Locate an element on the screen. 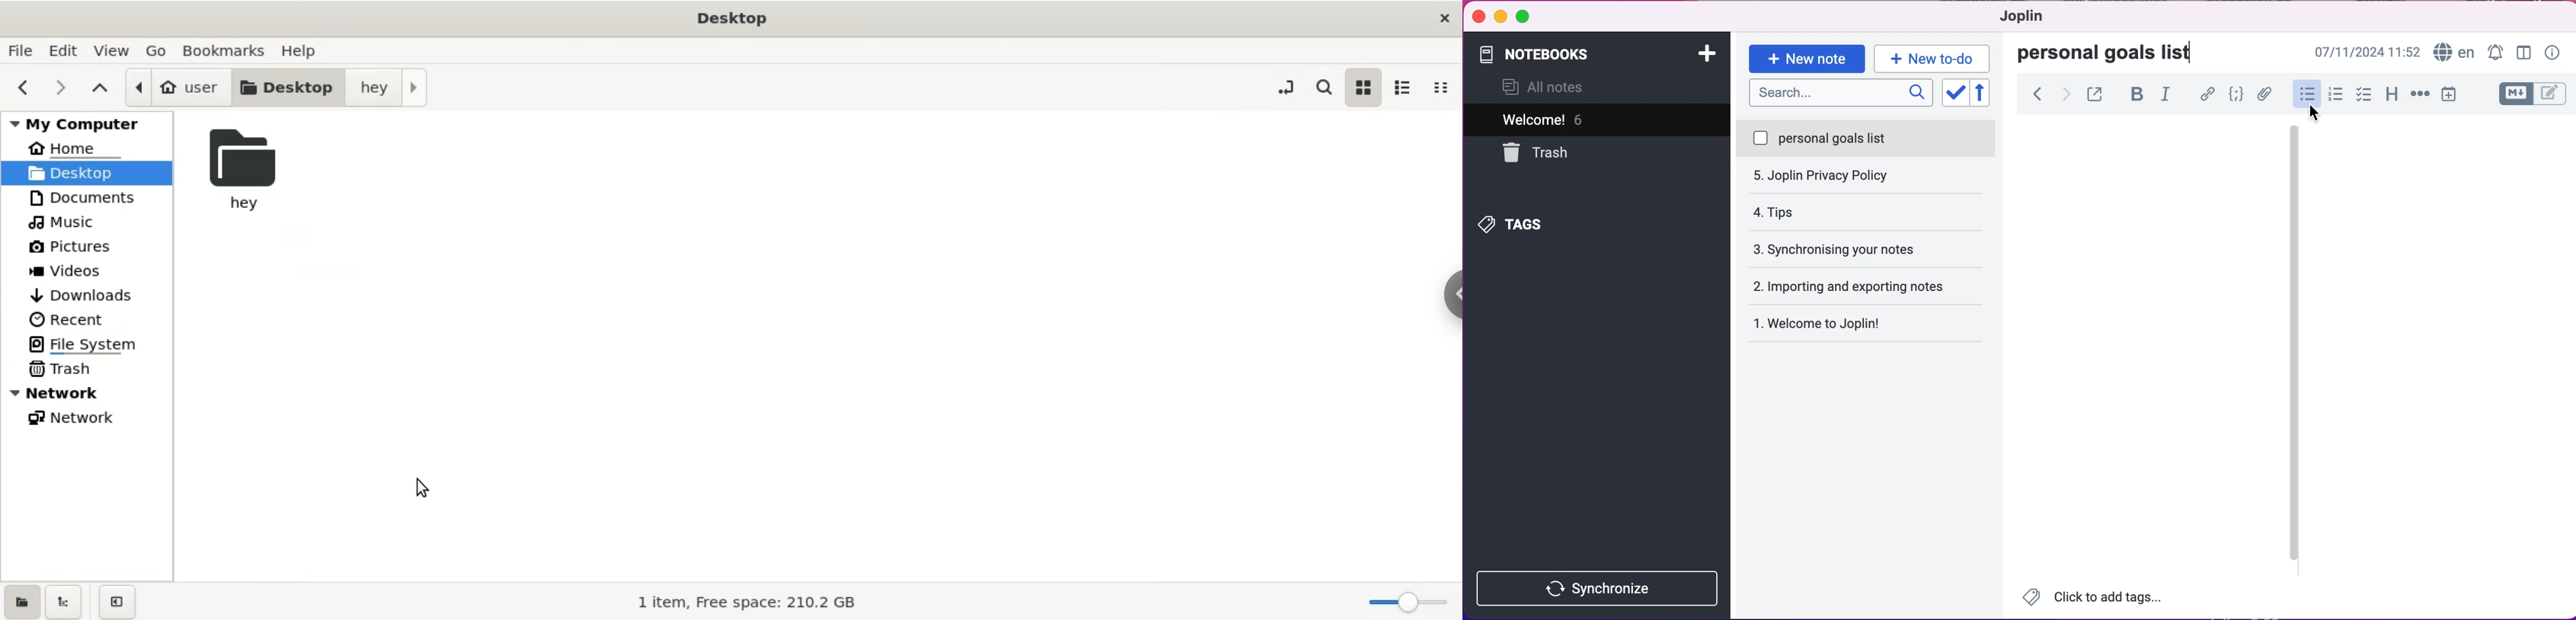 The height and width of the screenshot is (644, 2576). numbered lists is located at coordinates (2335, 96).